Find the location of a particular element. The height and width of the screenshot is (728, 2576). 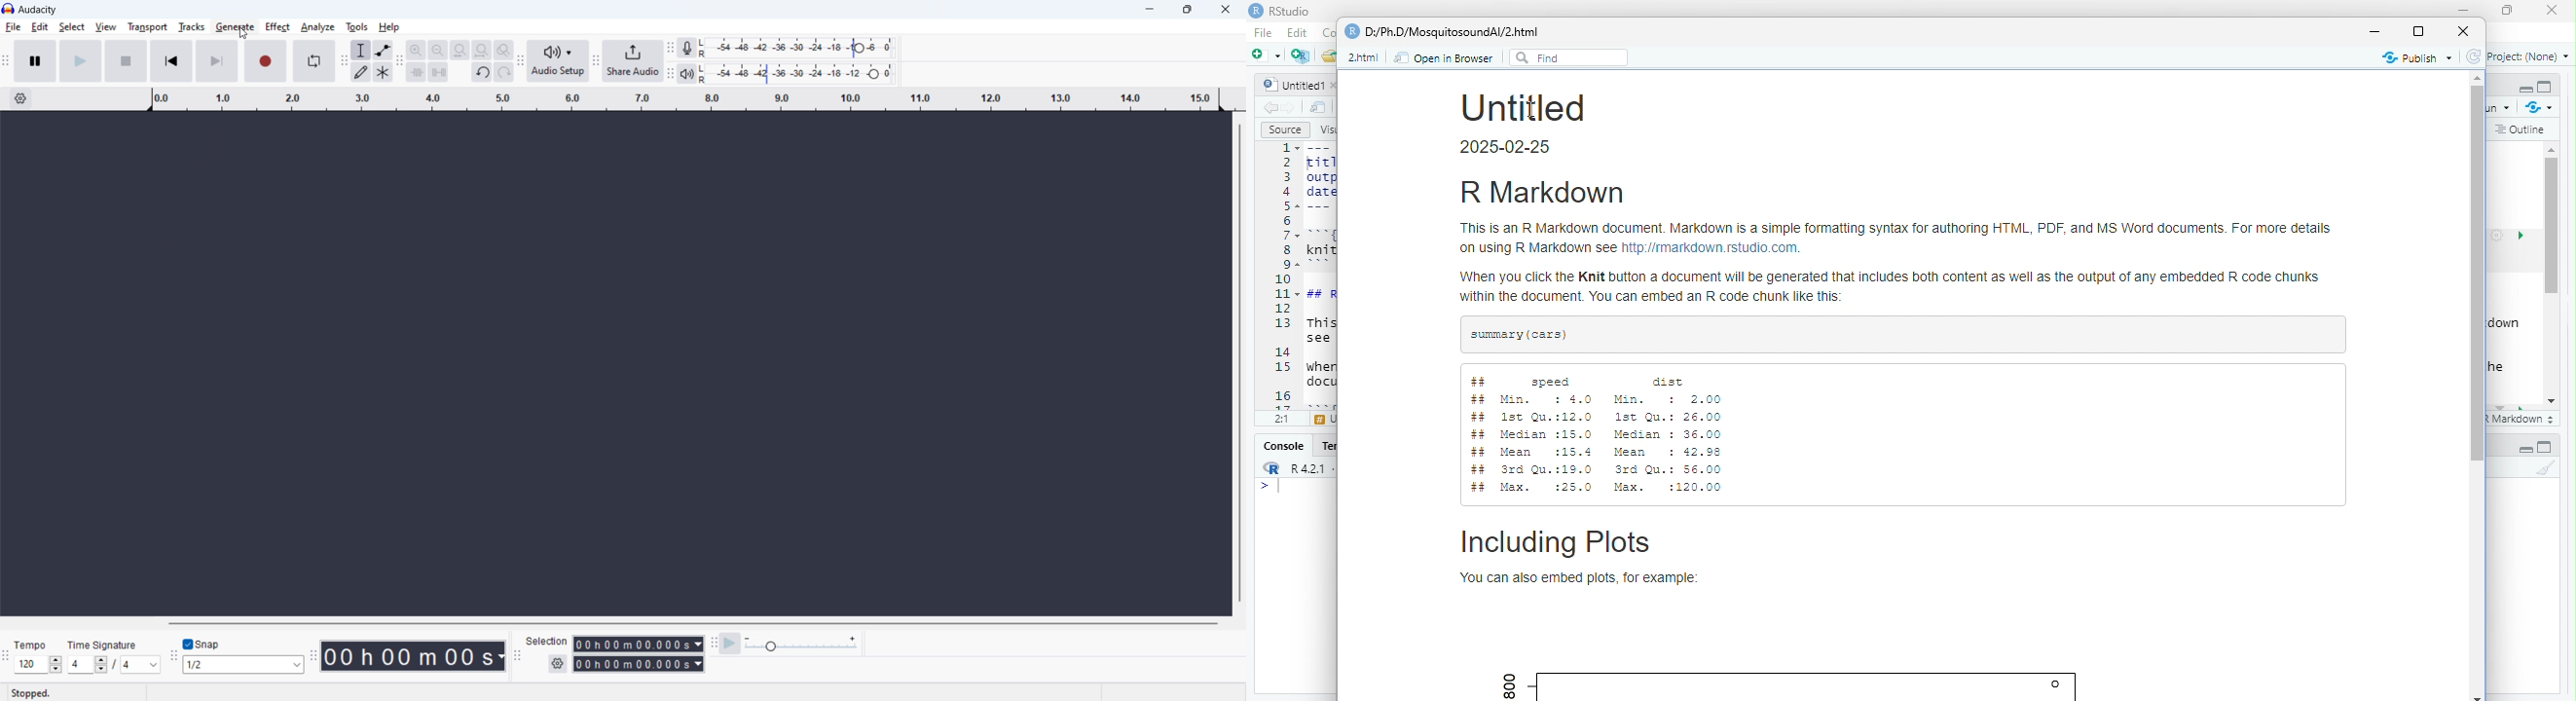

Collapse is located at coordinates (2525, 90).